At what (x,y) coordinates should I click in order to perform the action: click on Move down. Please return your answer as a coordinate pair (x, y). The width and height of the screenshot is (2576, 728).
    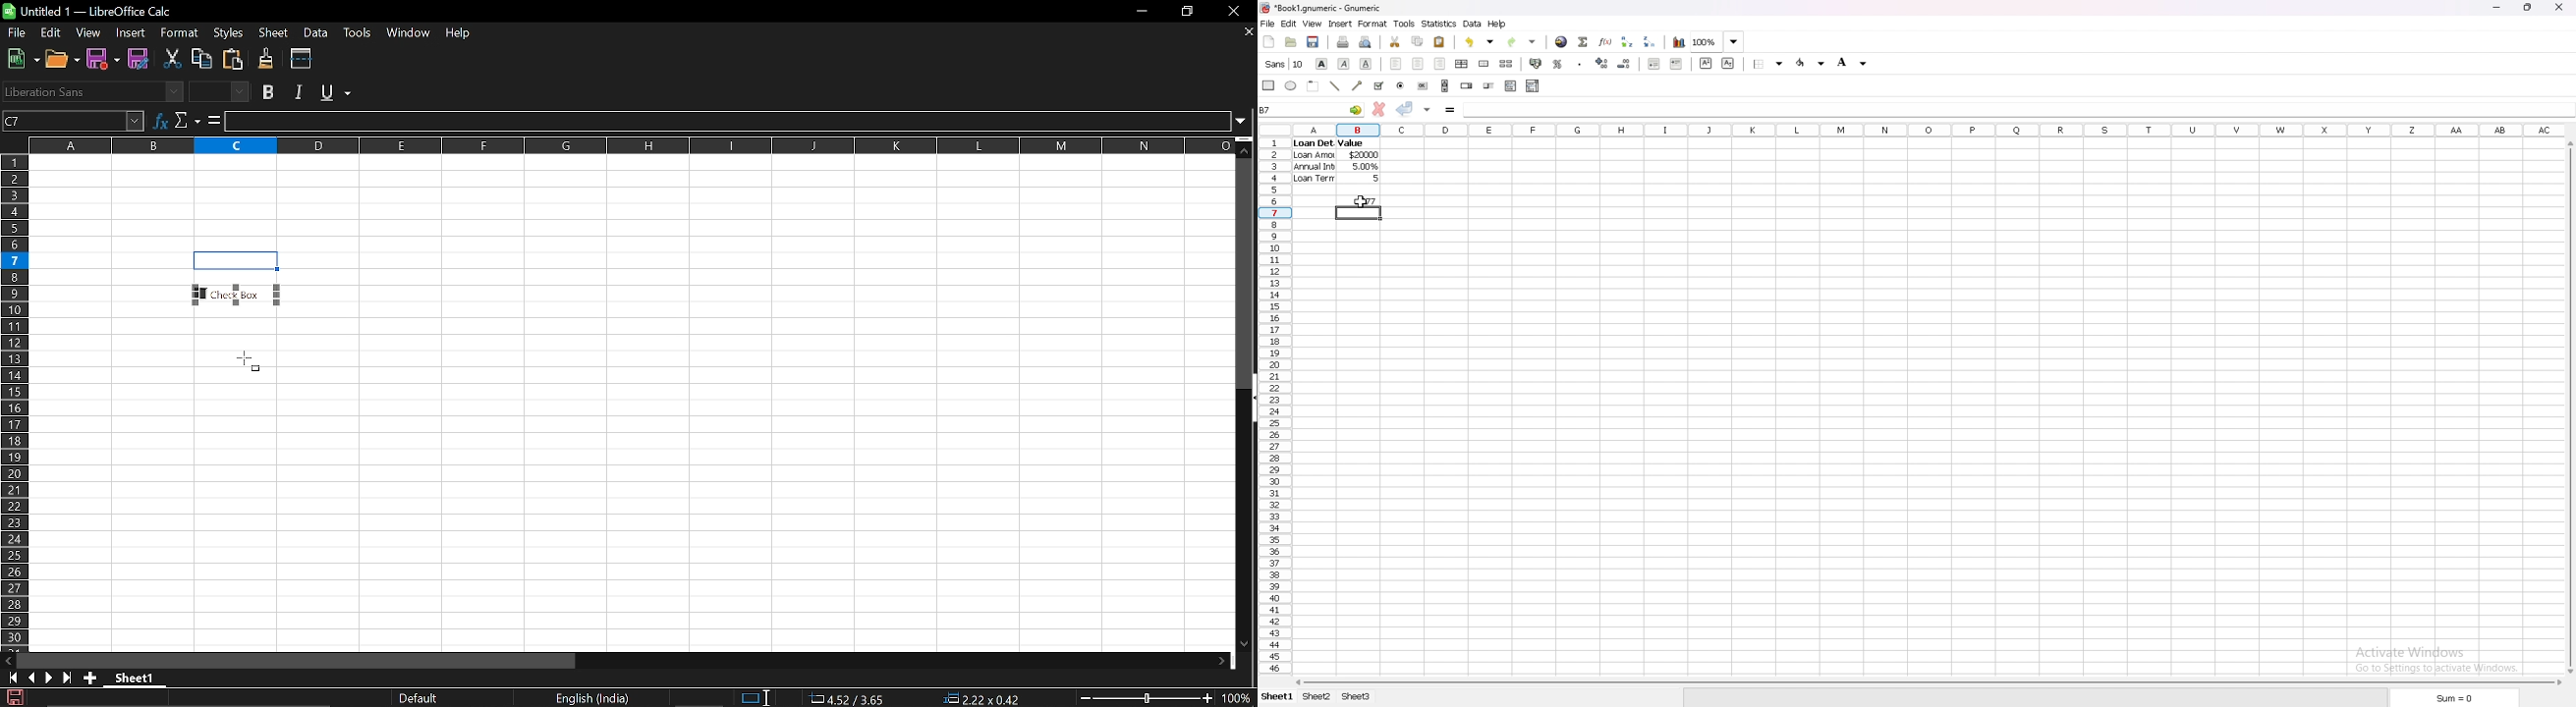
    Looking at the image, I should click on (1247, 146).